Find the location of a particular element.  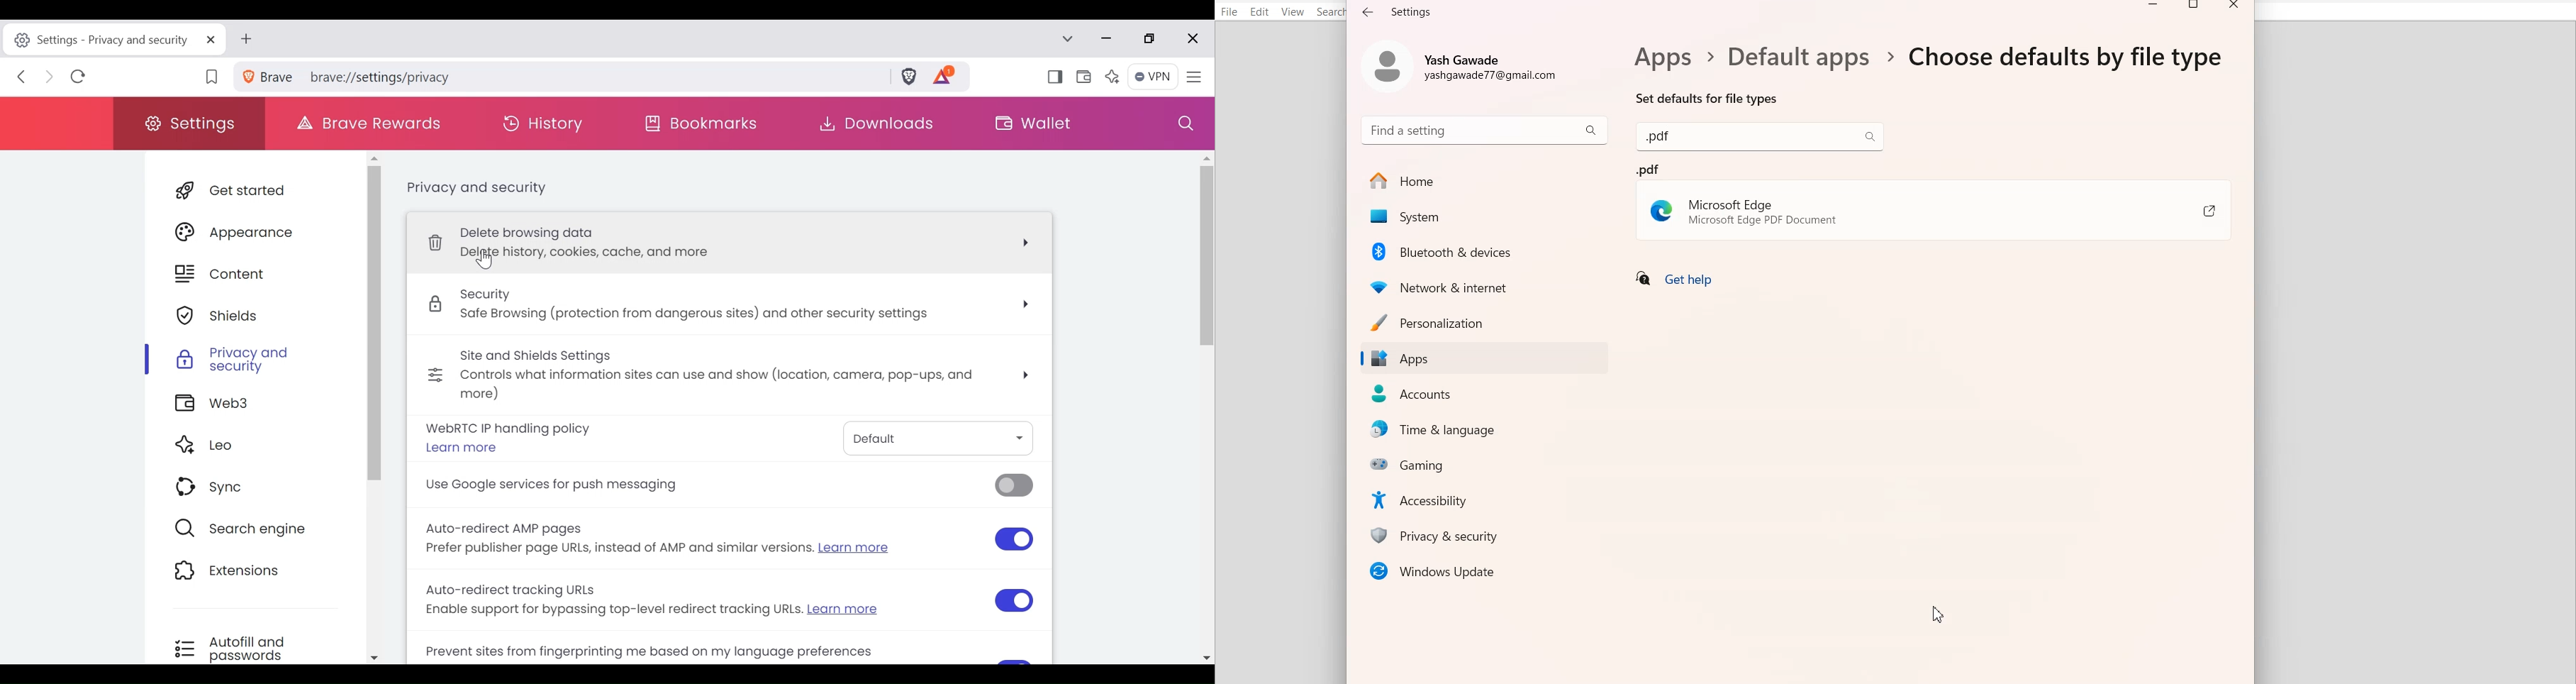

Text is located at coordinates (1398, 11).